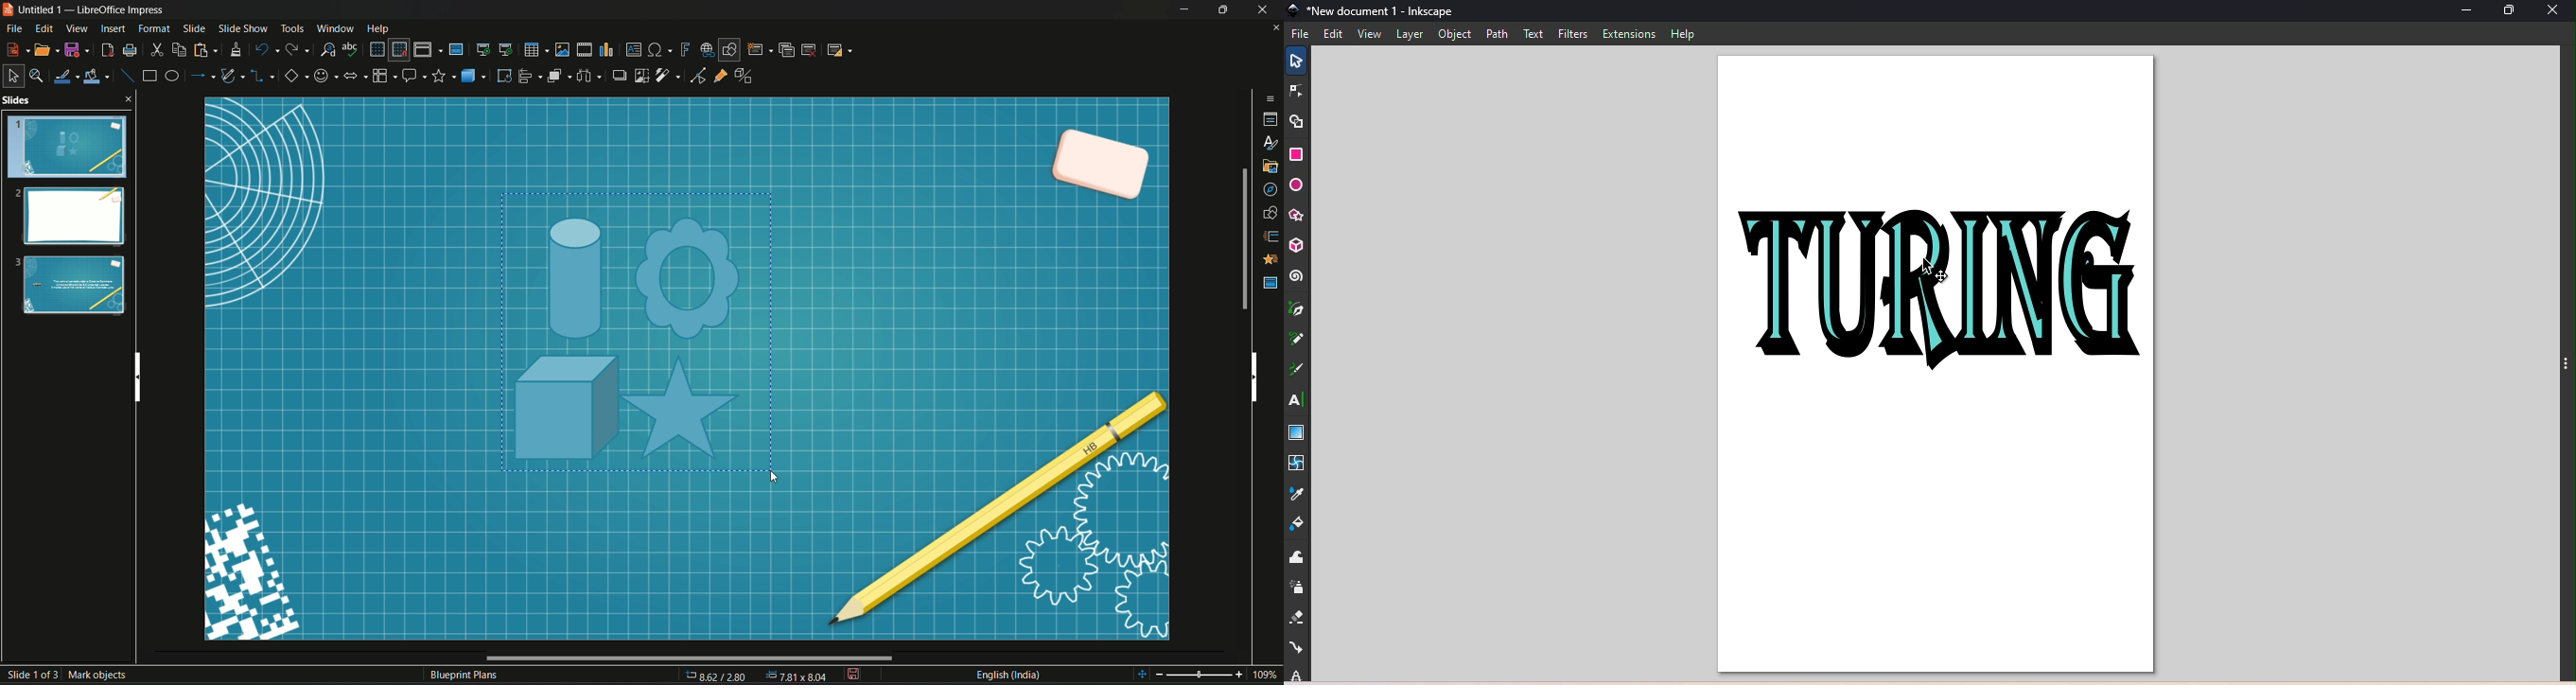  Describe the element at coordinates (1272, 121) in the screenshot. I see `properties` at that location.